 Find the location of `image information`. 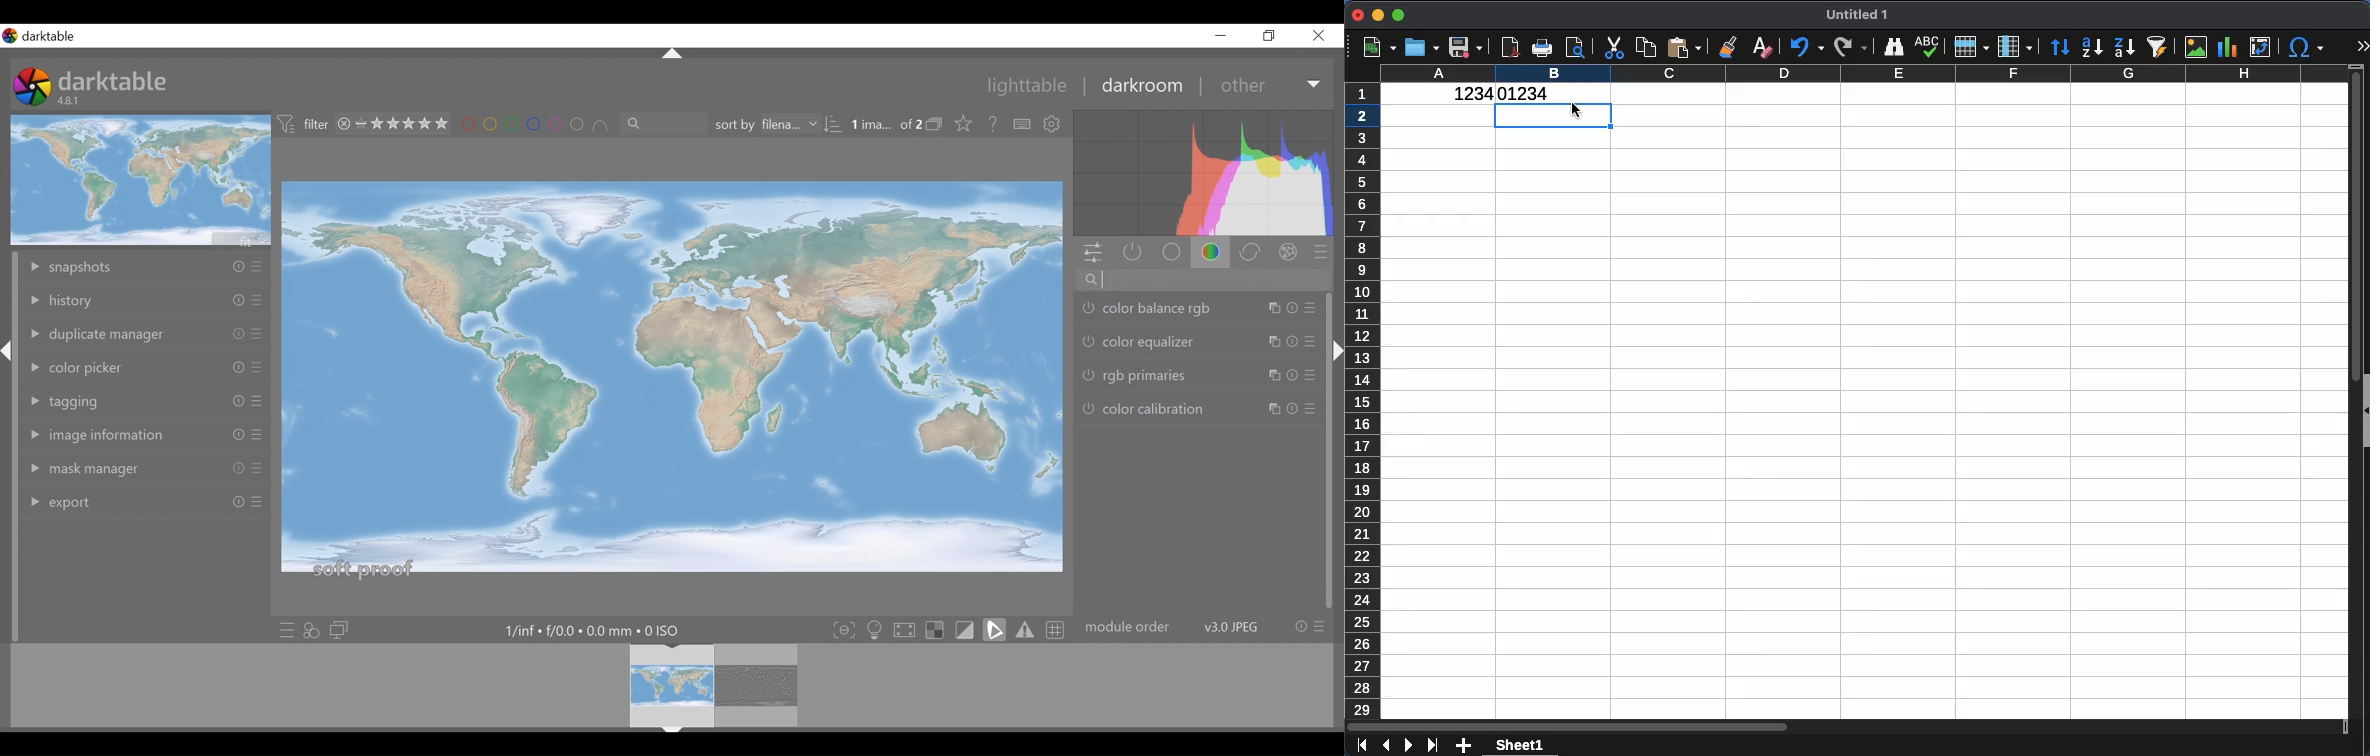

image information is located at coordinates (148, 434).